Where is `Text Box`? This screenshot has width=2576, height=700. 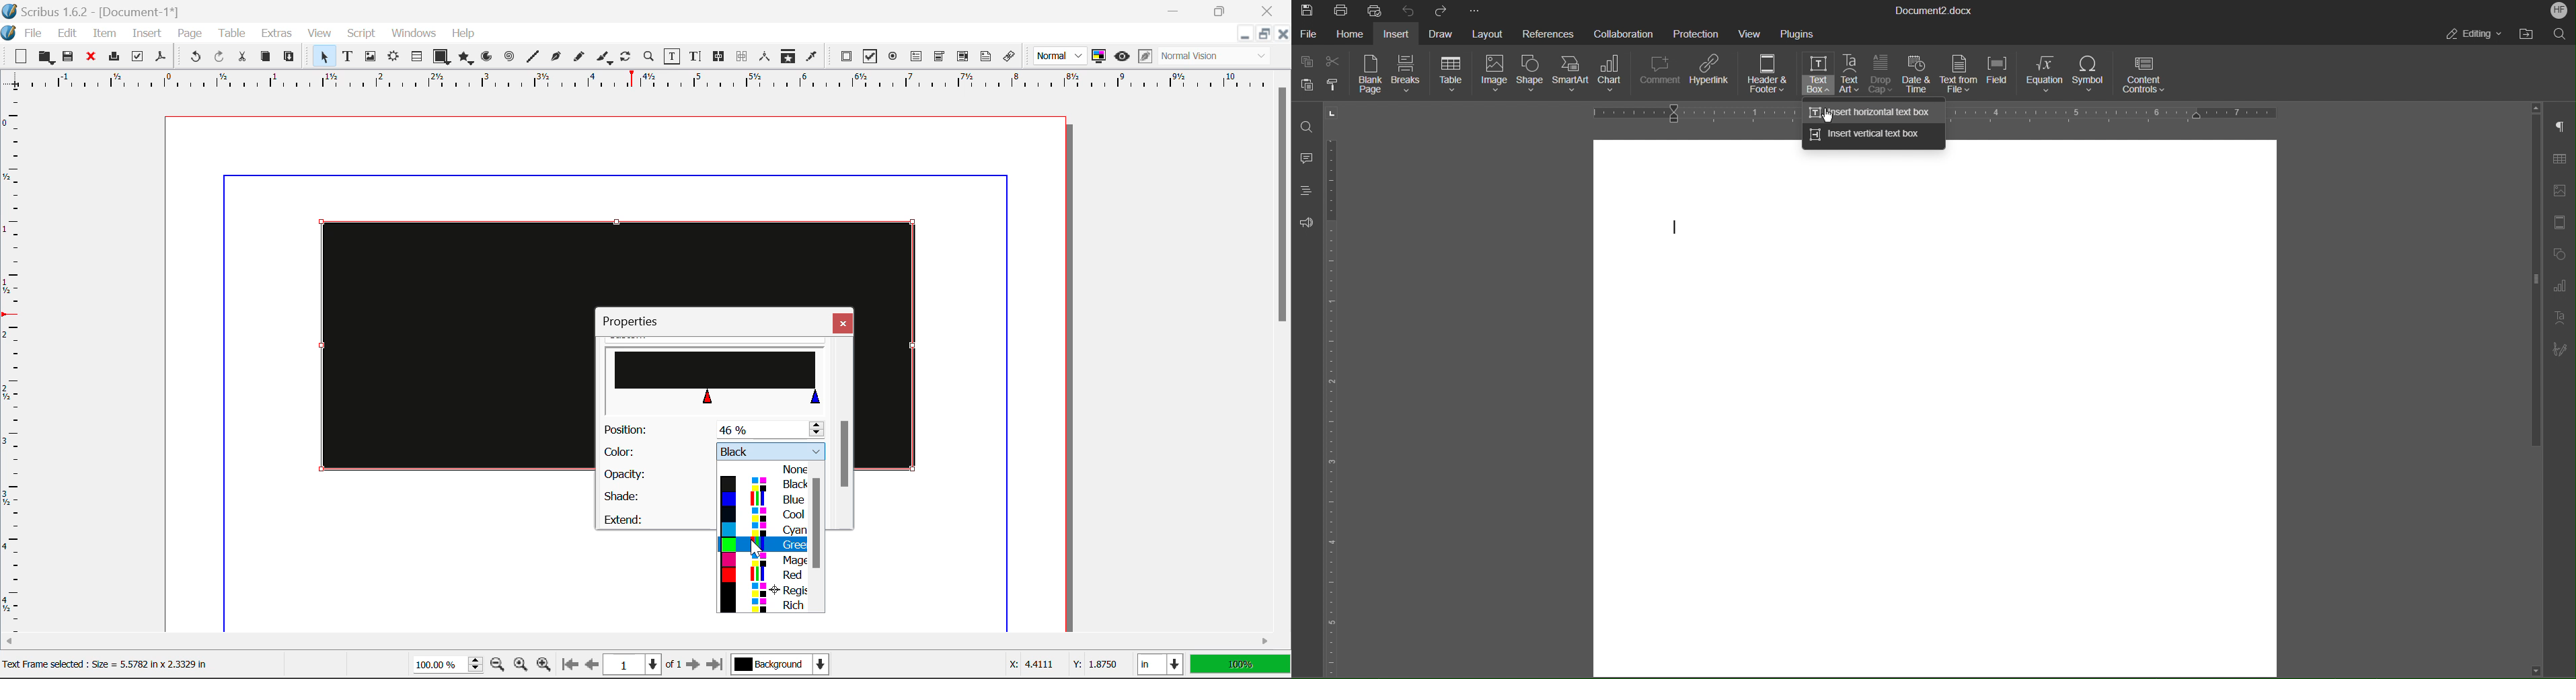 Text Box is located at coordinates (1818, 74).